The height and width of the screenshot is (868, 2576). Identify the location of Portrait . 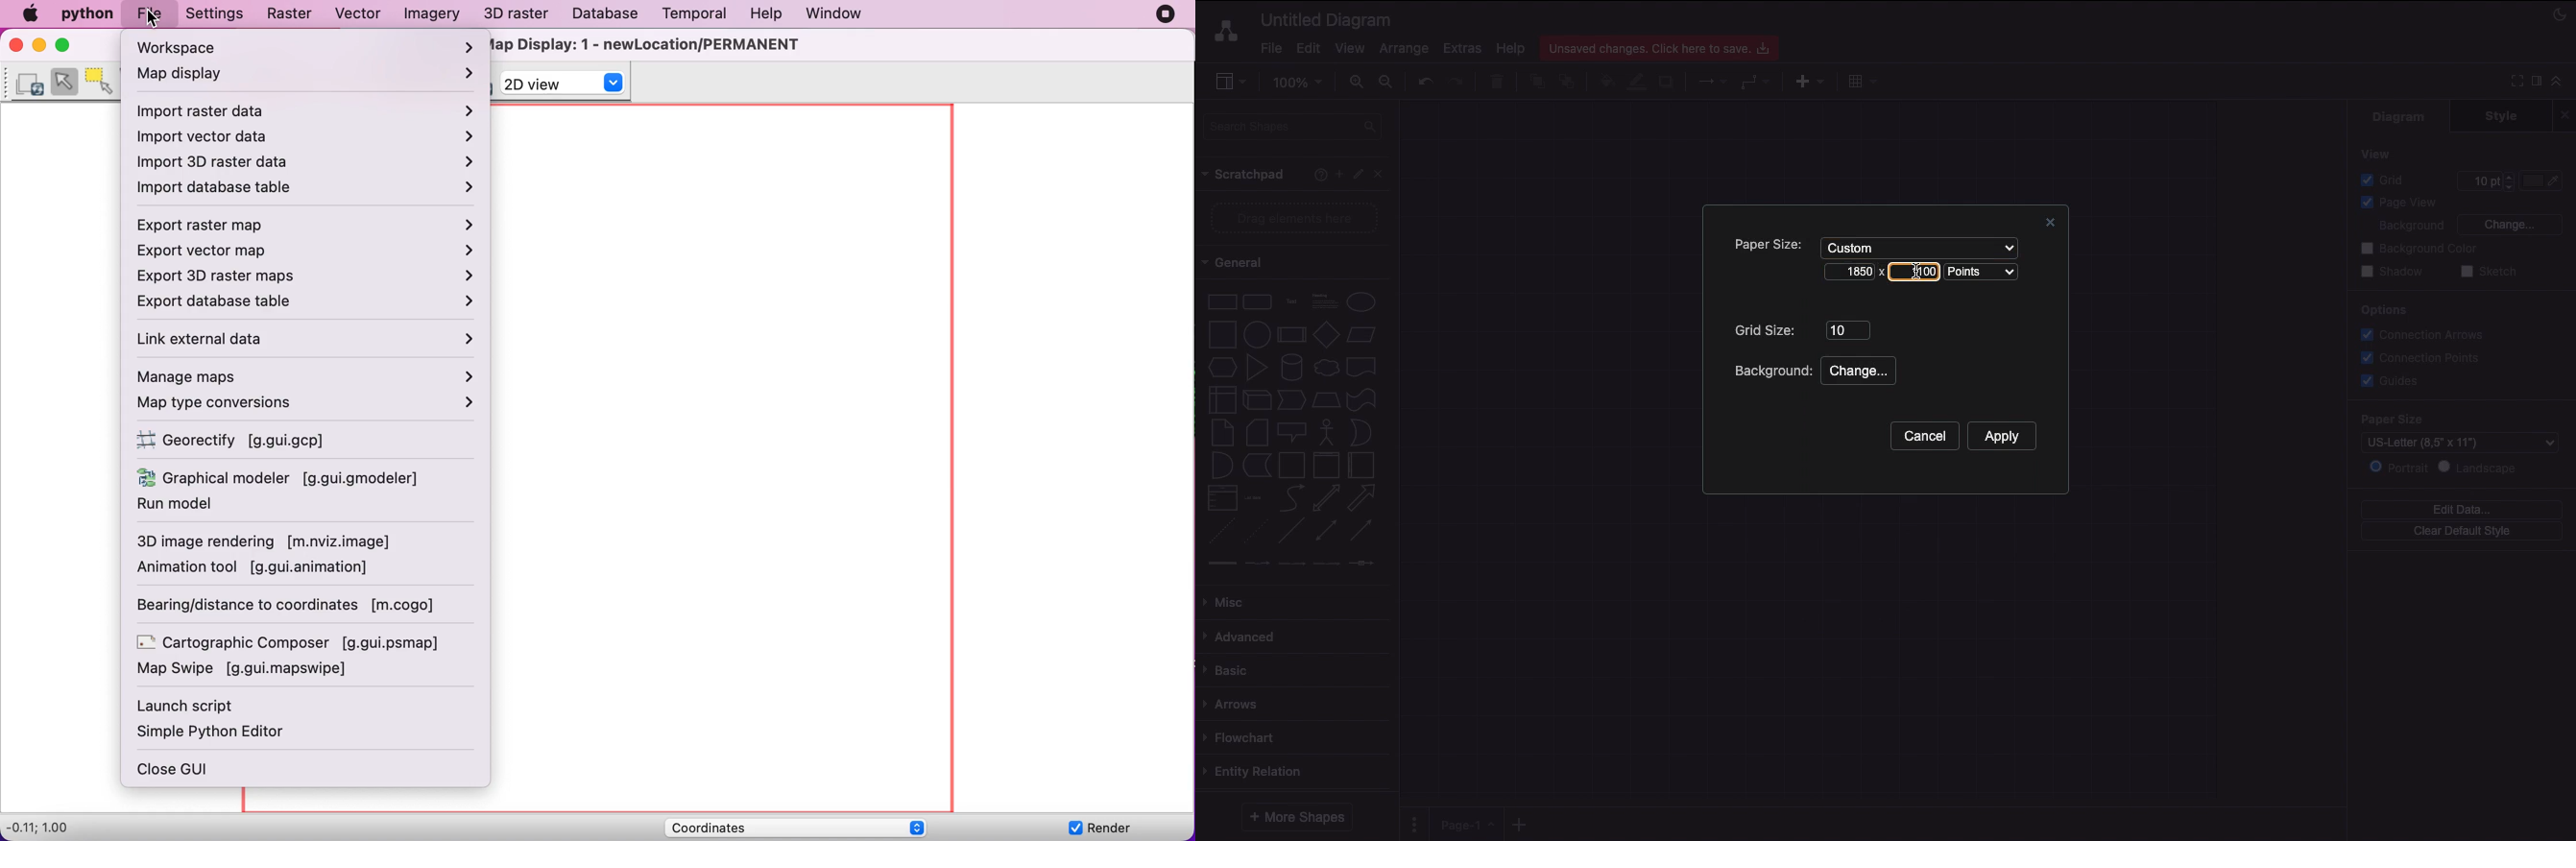
(2398, 467).